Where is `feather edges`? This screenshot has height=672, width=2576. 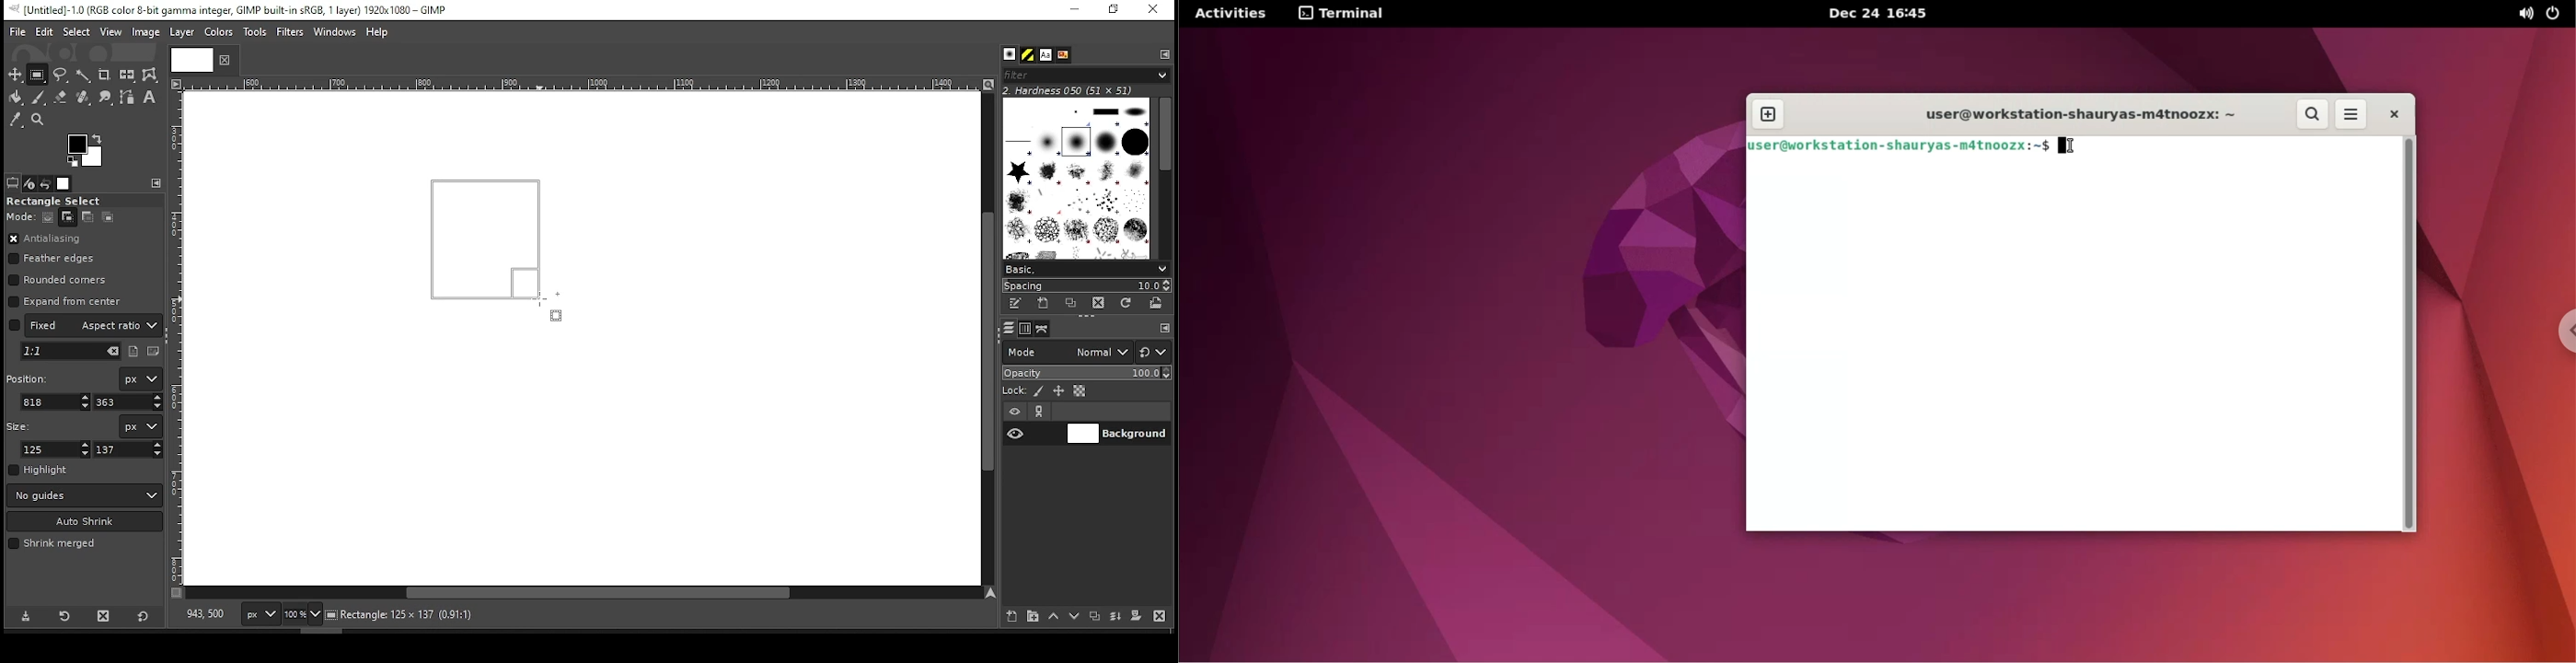 feather edges is located at coordinates (56, 259).